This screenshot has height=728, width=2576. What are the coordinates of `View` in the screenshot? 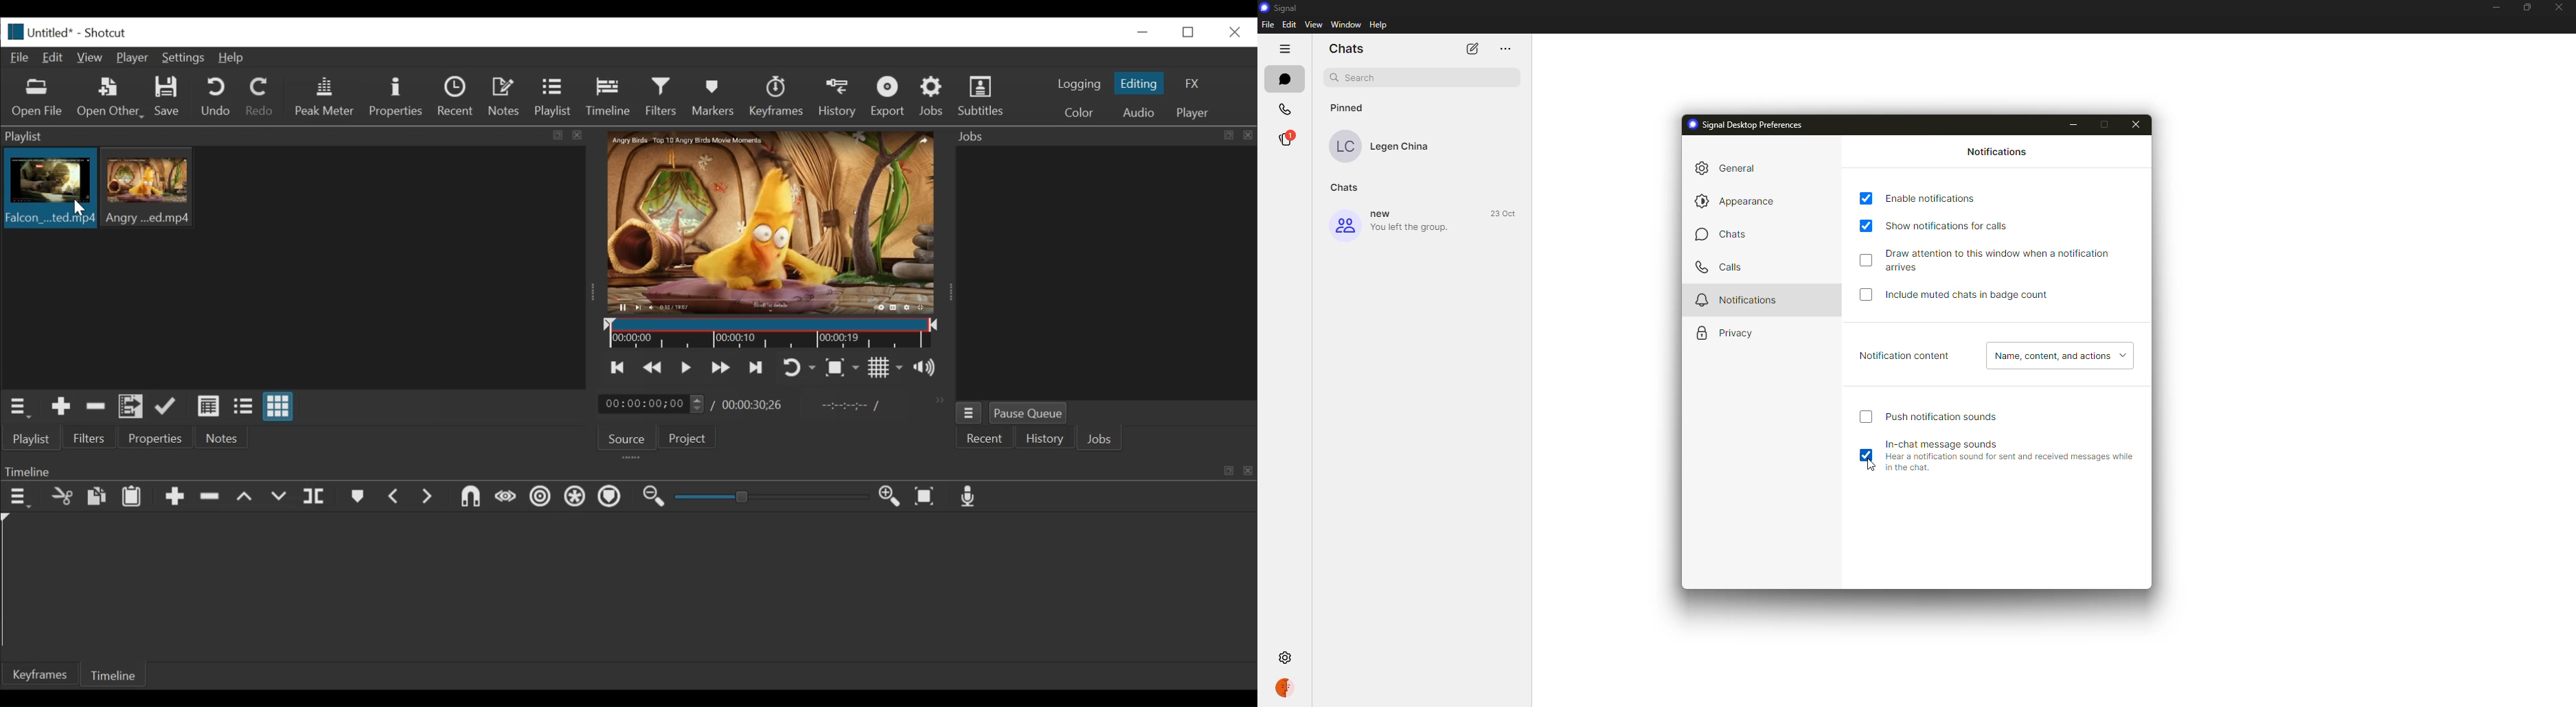 It's located at (91, 58).